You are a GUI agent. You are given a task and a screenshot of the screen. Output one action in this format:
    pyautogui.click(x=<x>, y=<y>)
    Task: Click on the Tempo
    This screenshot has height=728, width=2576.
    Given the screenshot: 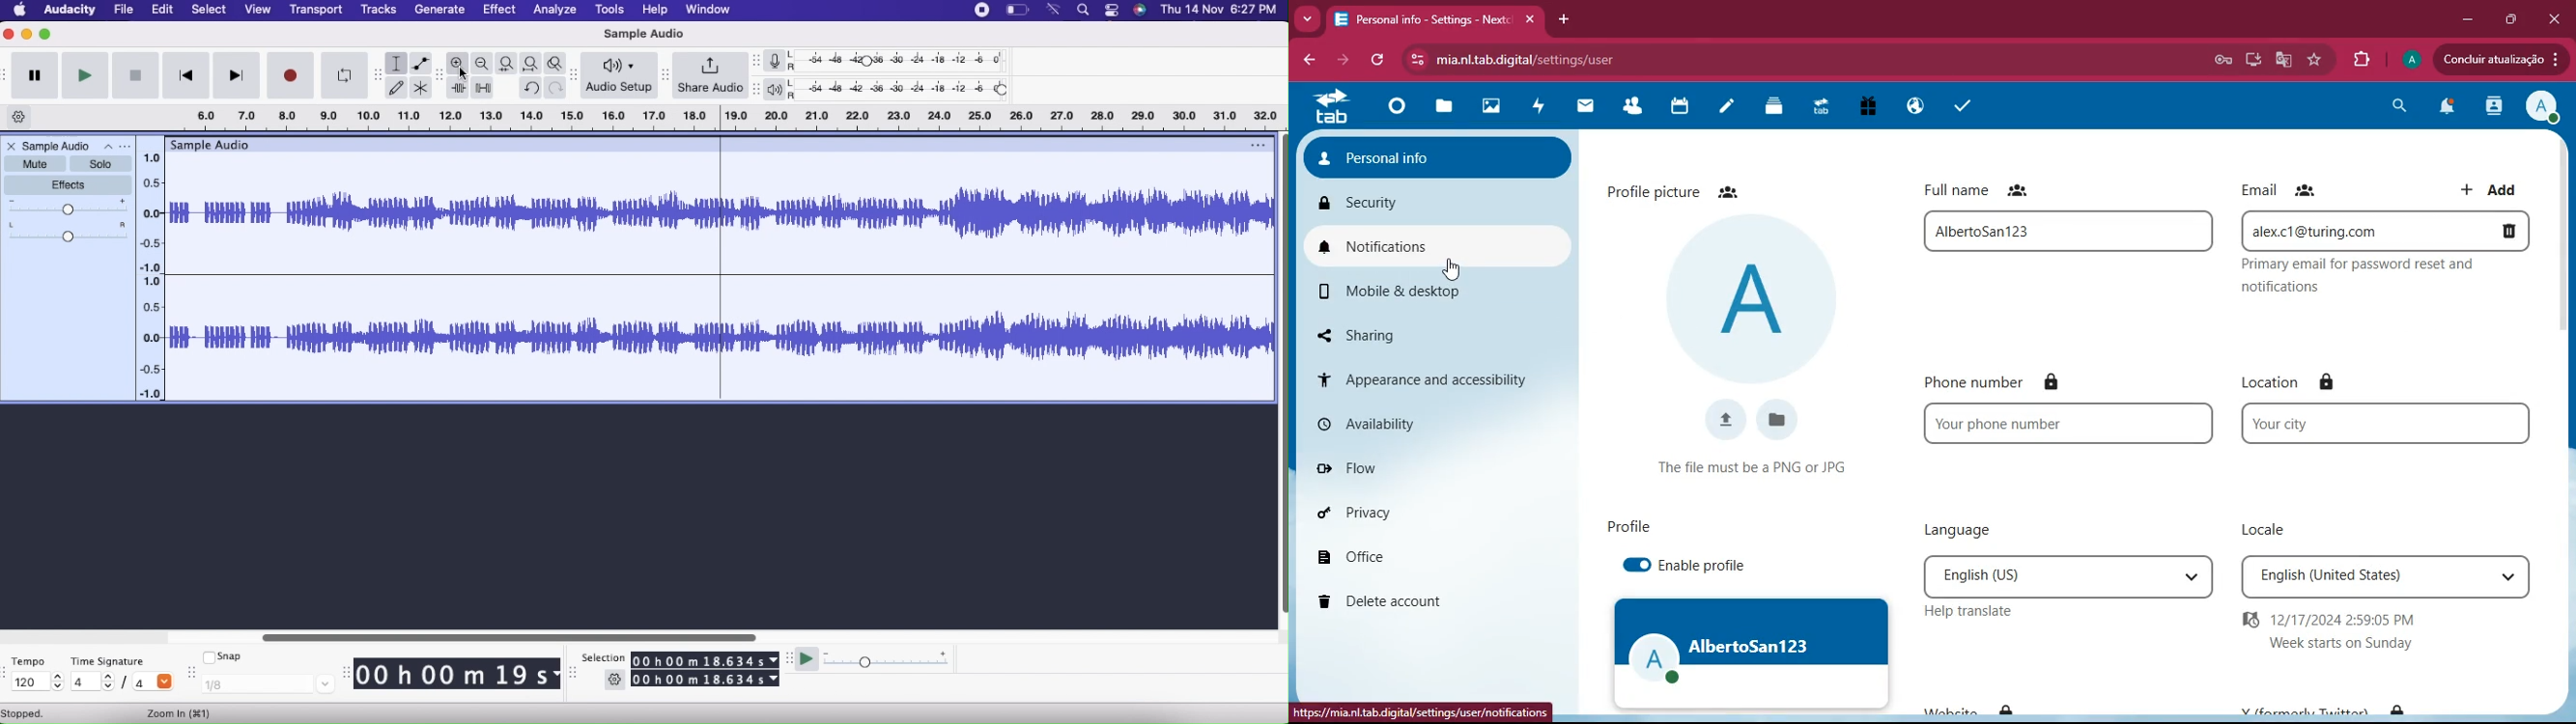 What is the action you would take?
    pyautogui.click(x=29, y=659)
    